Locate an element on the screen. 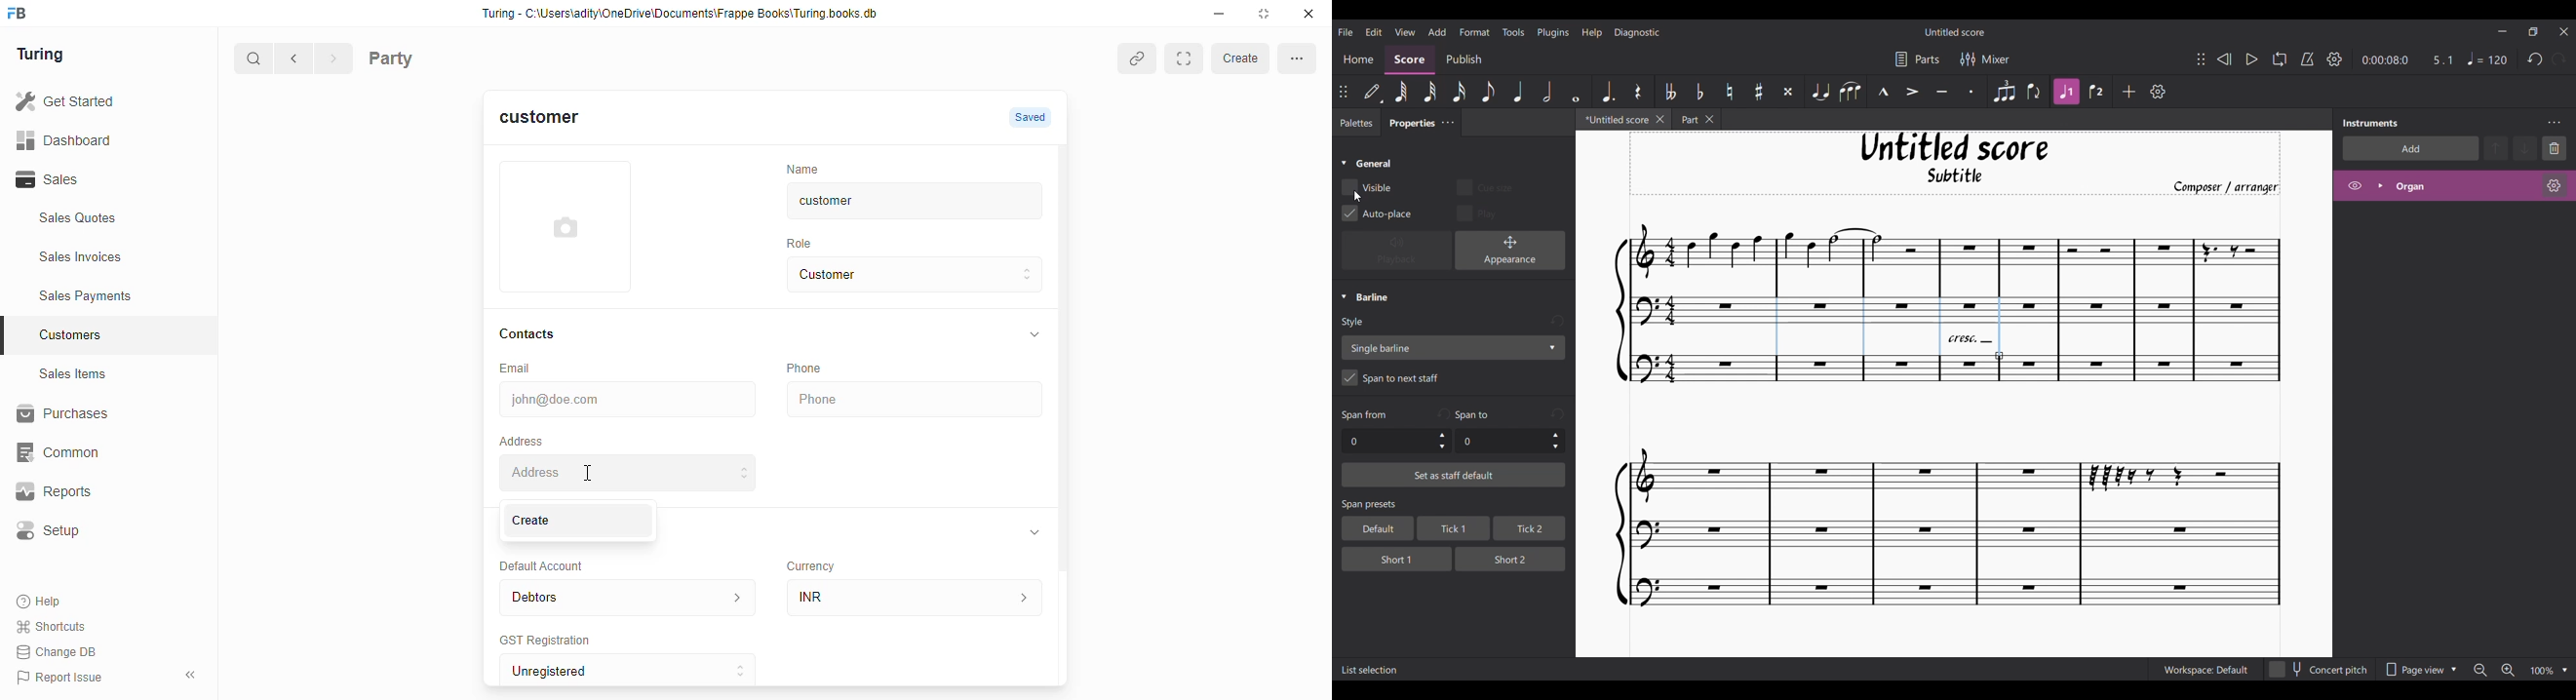 Image resolution: width=2576 pixels, height=700 pixels. Current workspace setting is located at coordinates (2206, 670).